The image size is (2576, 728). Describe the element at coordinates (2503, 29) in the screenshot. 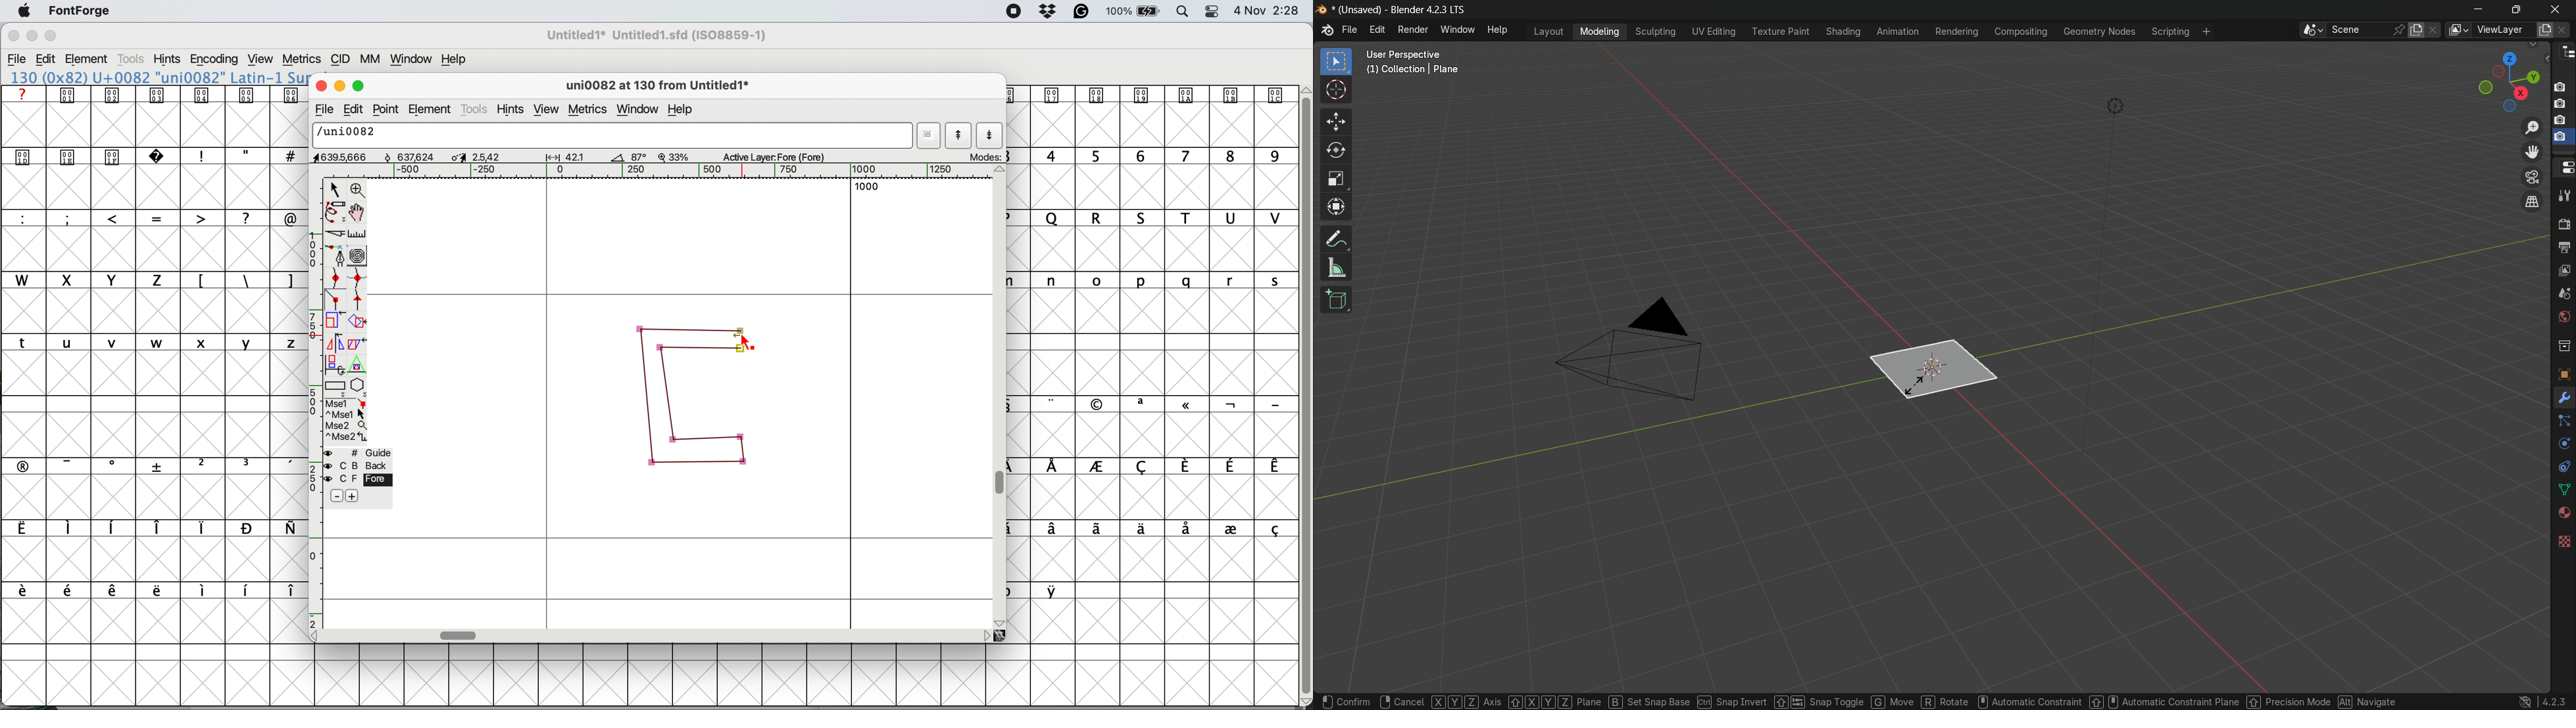

I see `view layer name` at that location.